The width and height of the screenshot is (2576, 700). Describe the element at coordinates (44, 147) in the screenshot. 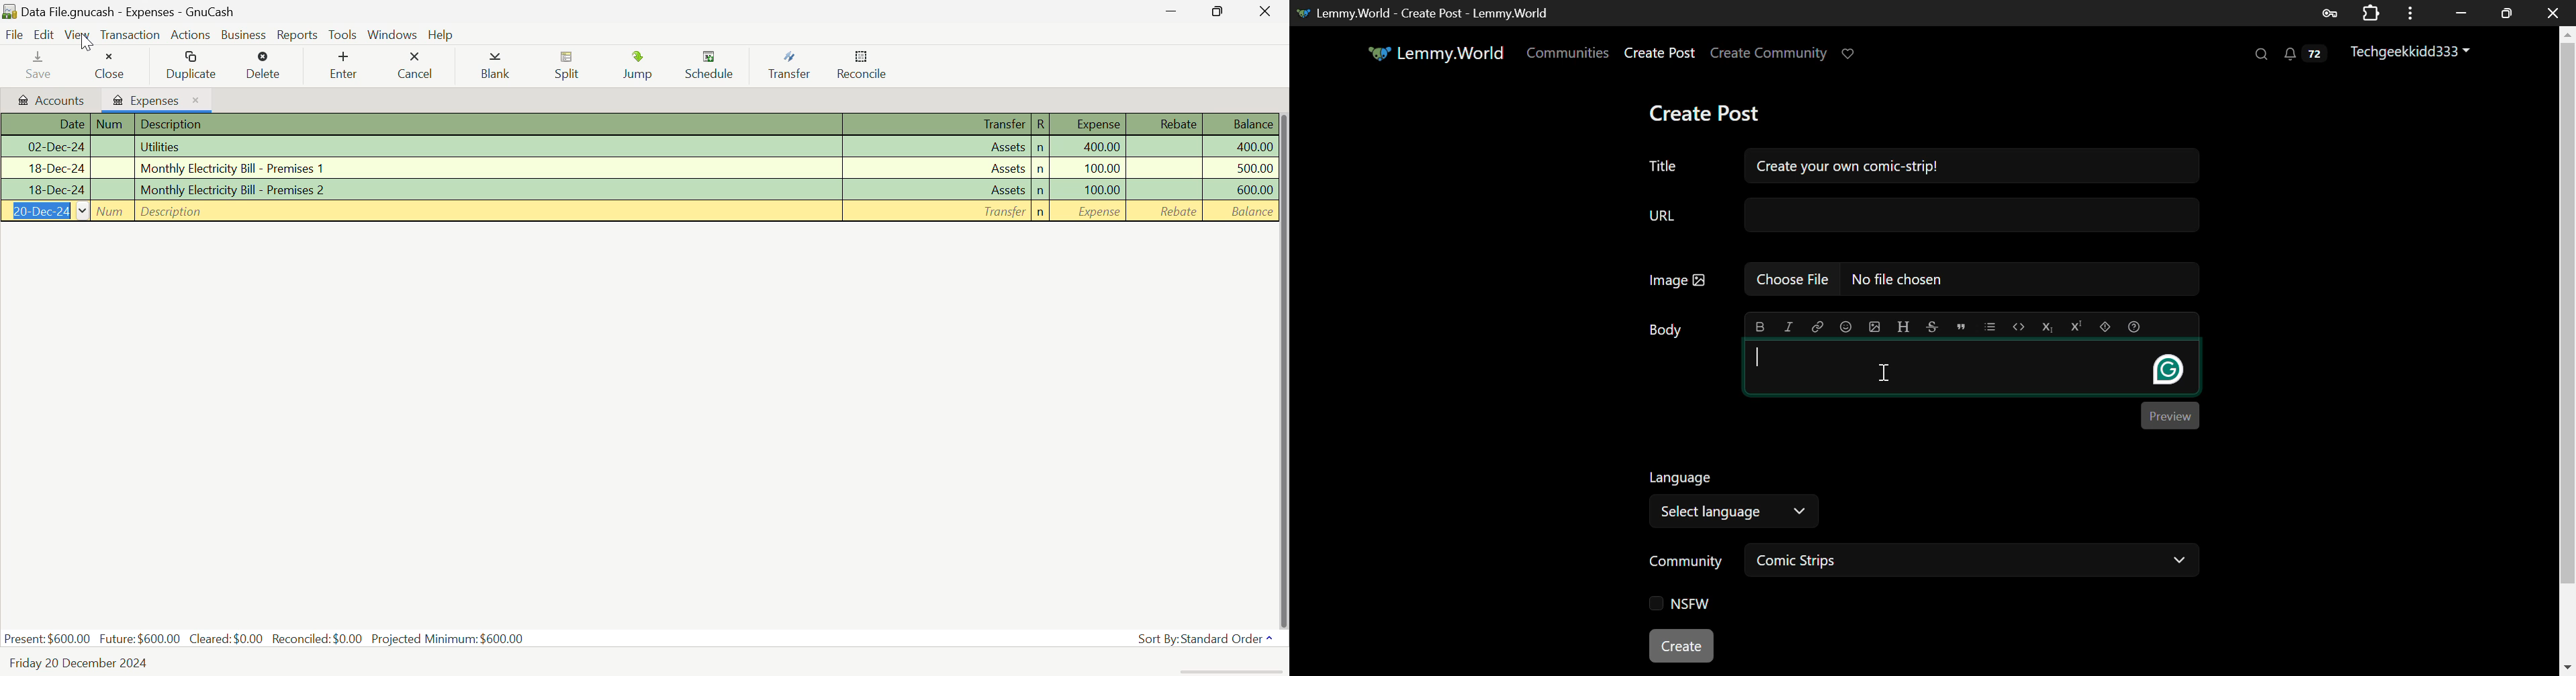

I see `Date` at that location.